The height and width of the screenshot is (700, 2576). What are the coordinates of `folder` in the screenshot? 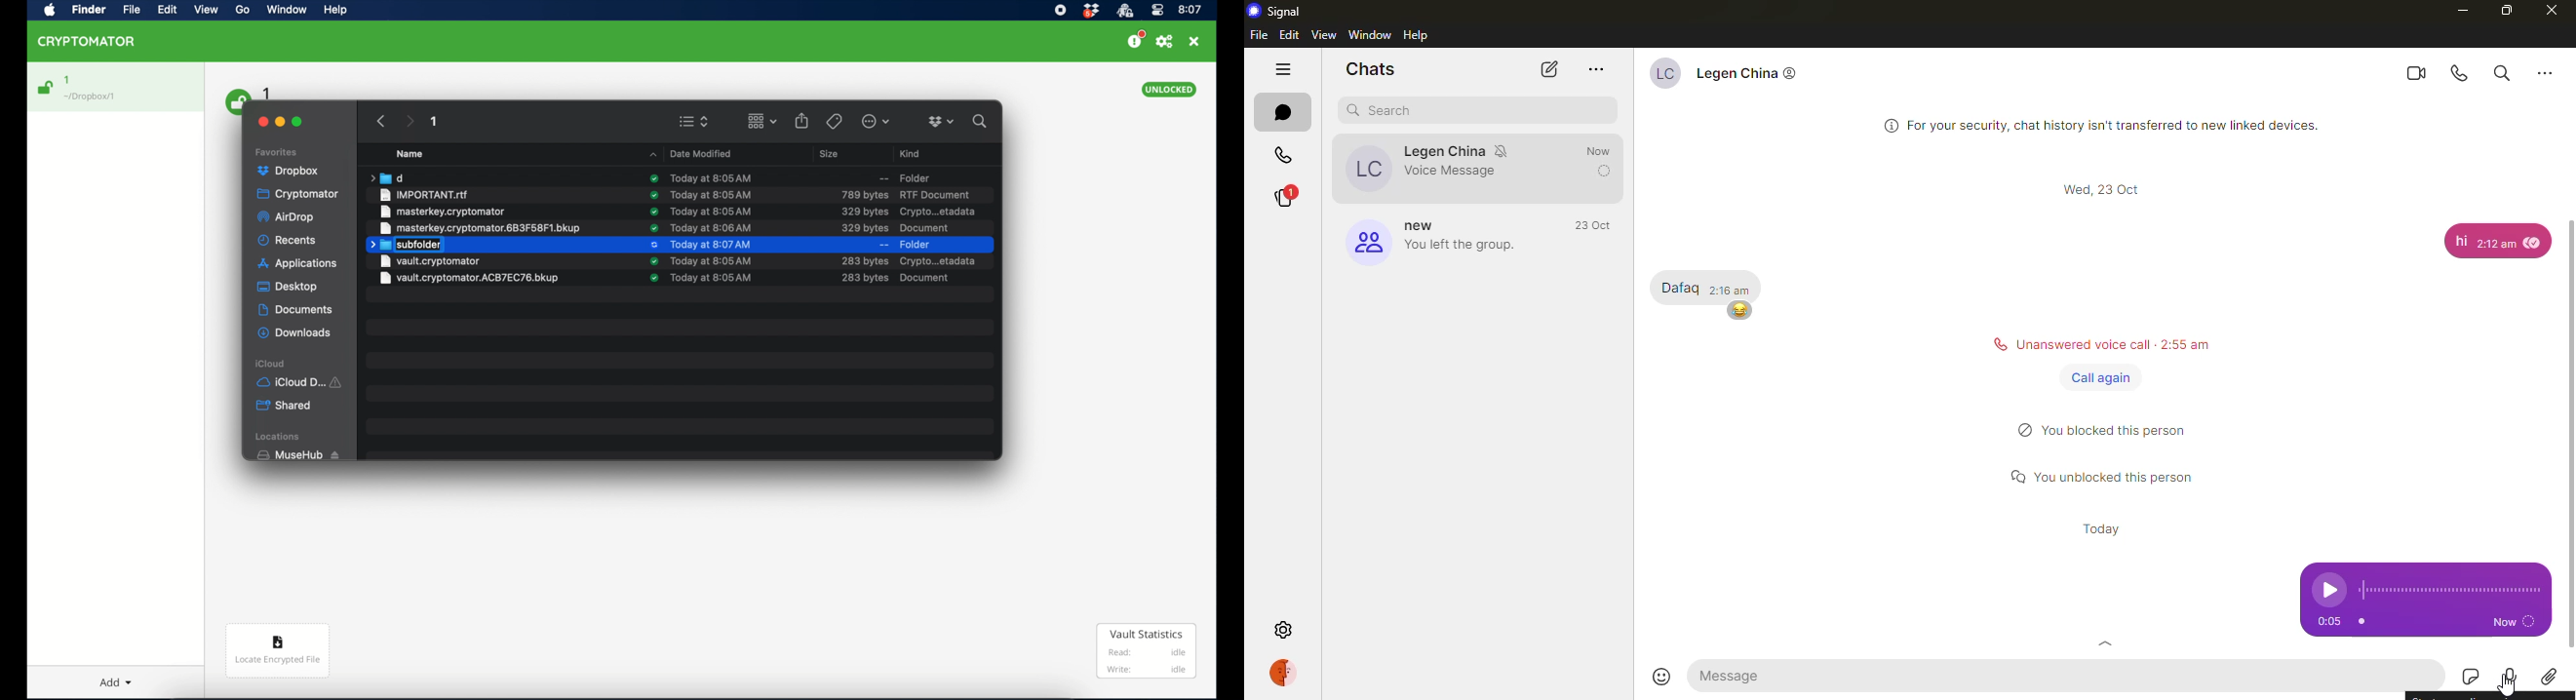 It's located at (917, 245).